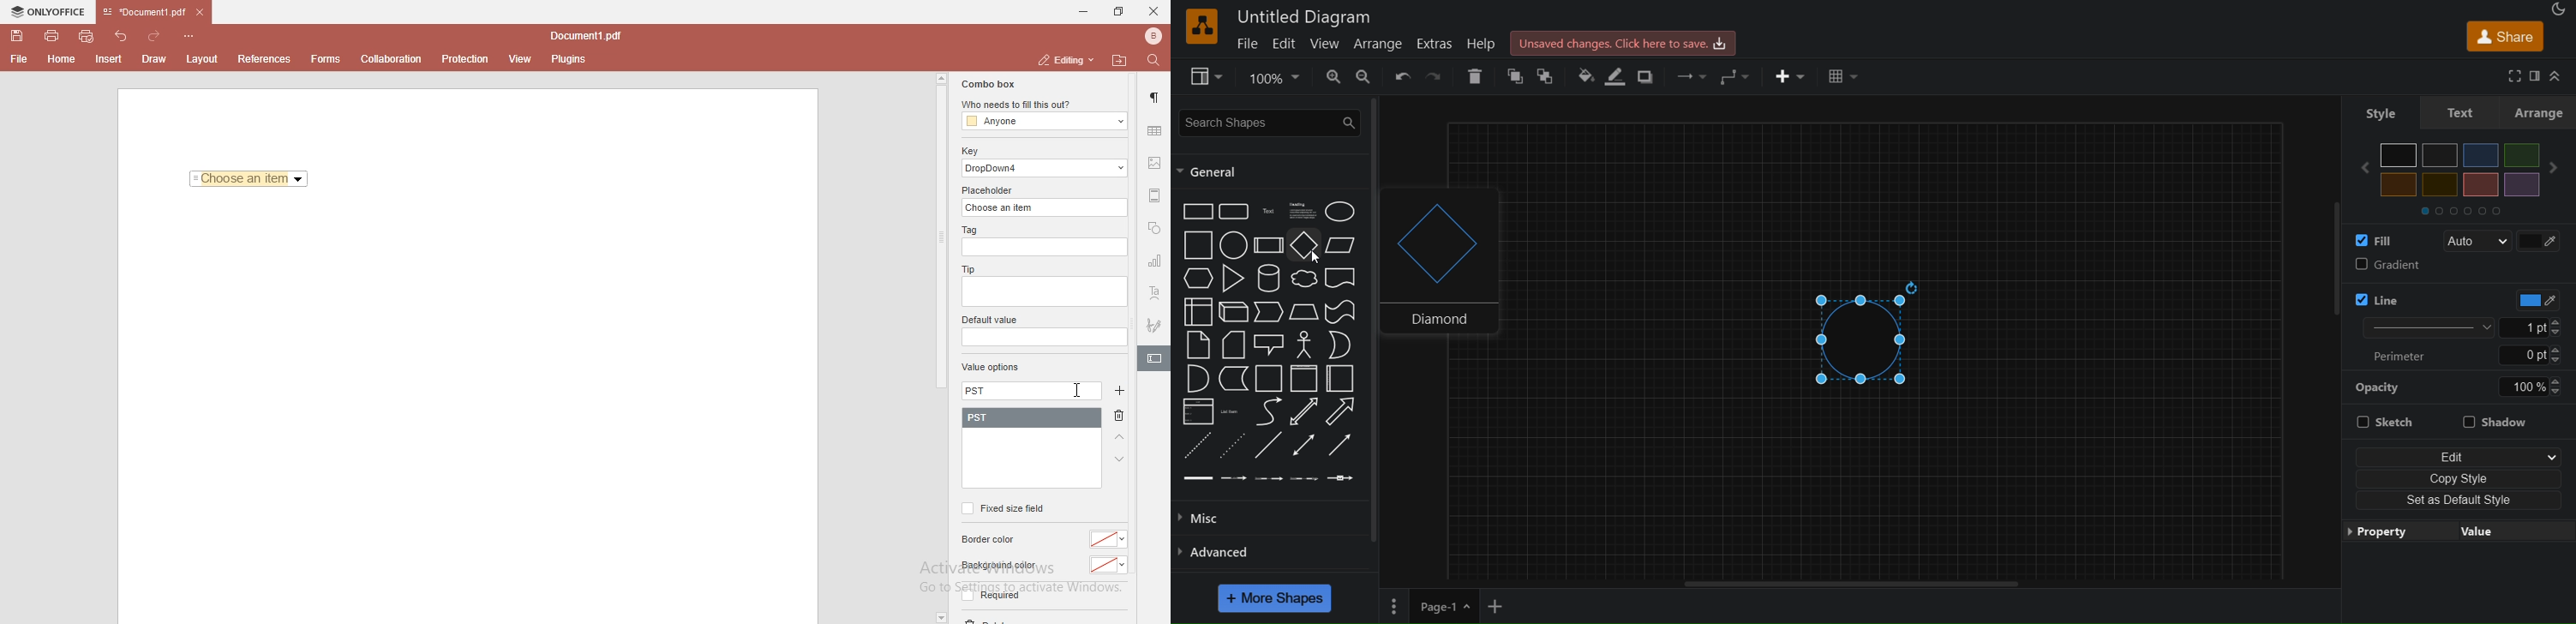 The height and width of the screenshot is (644, 2576). I want to click on extras, so click(1436, 43).